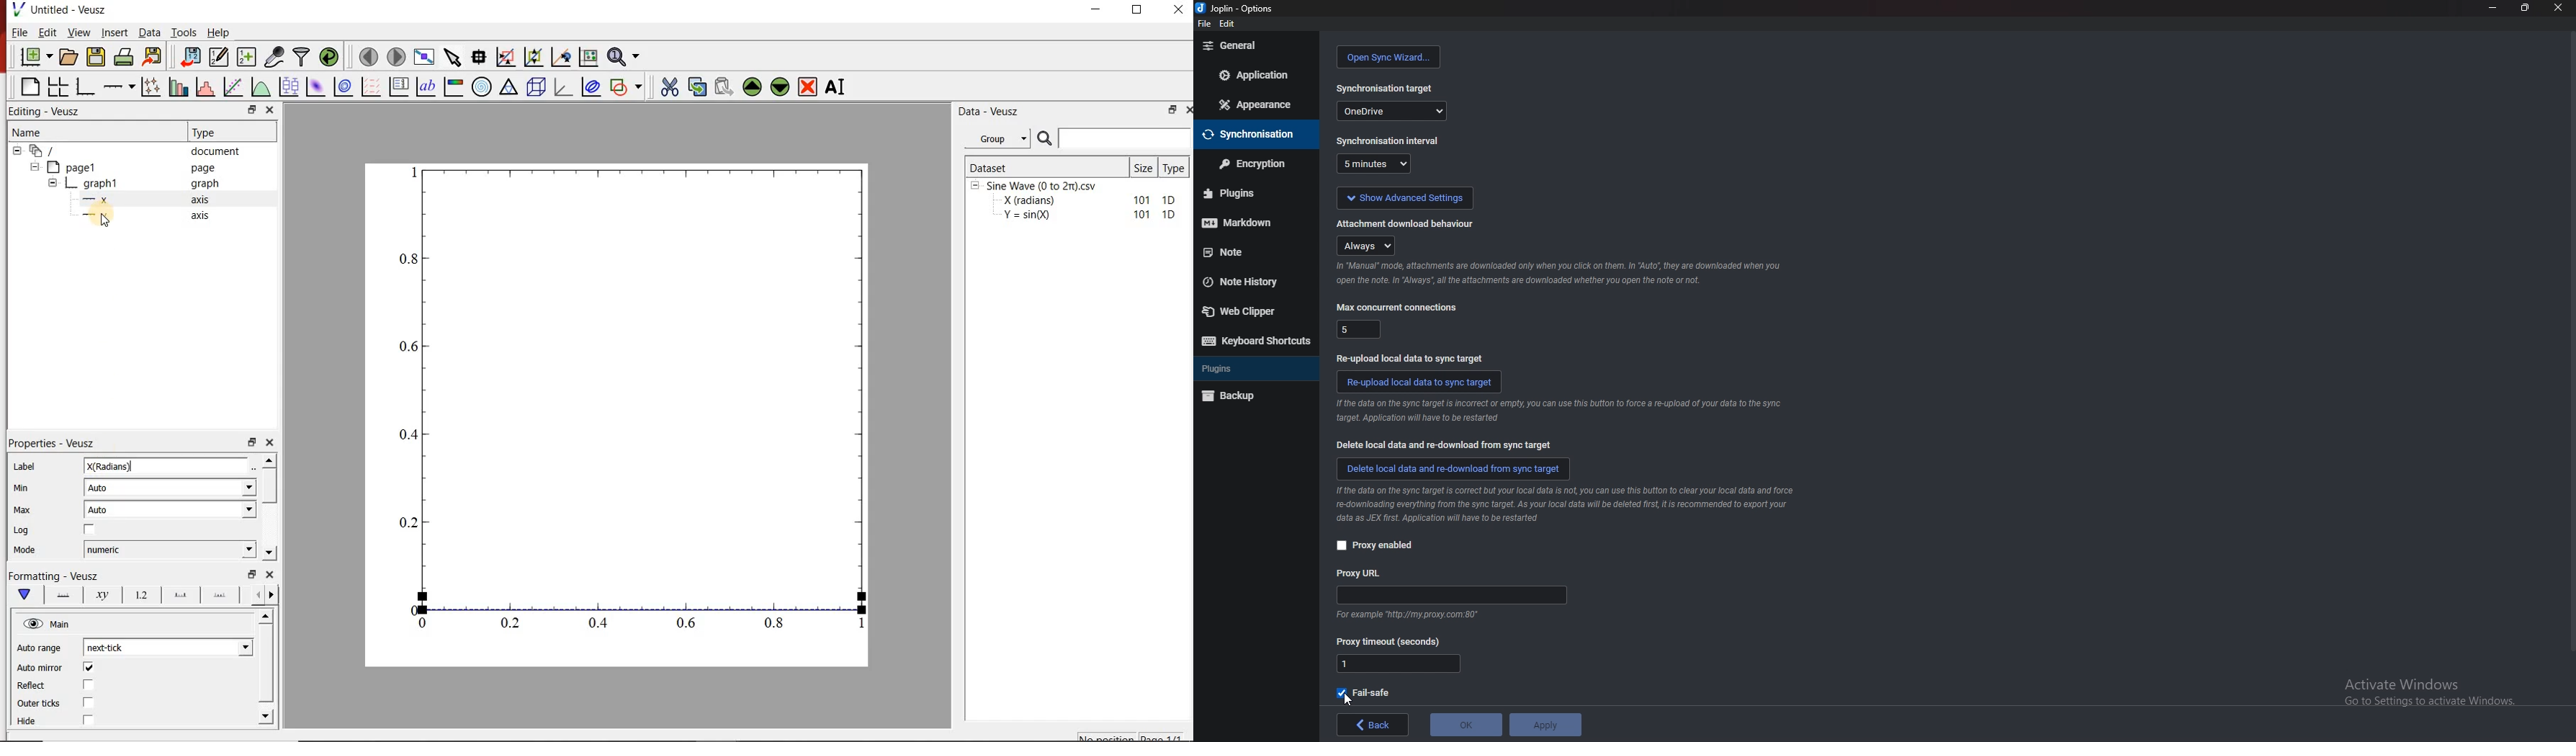  What do you see at coordinates (453, 86) in the screenshot?
I see `image color bar` at bounding box center [453, 86].